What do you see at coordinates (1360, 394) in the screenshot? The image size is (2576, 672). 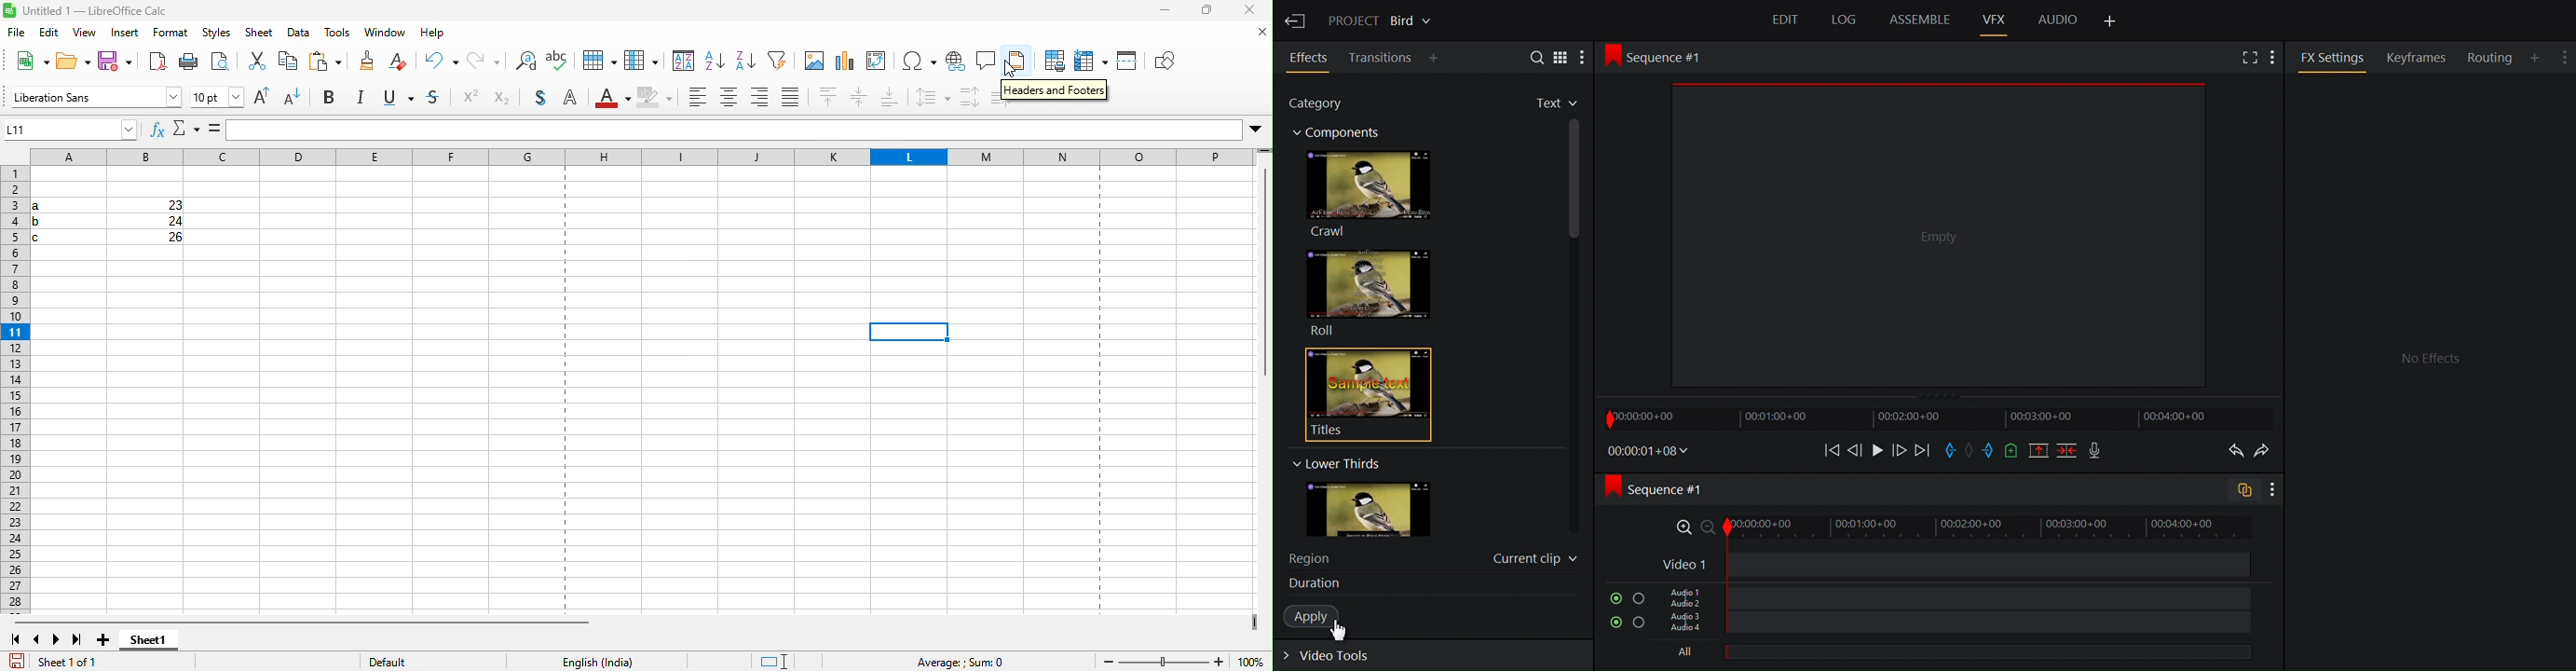 I see `Titles` at bounding box center [1360, 394].